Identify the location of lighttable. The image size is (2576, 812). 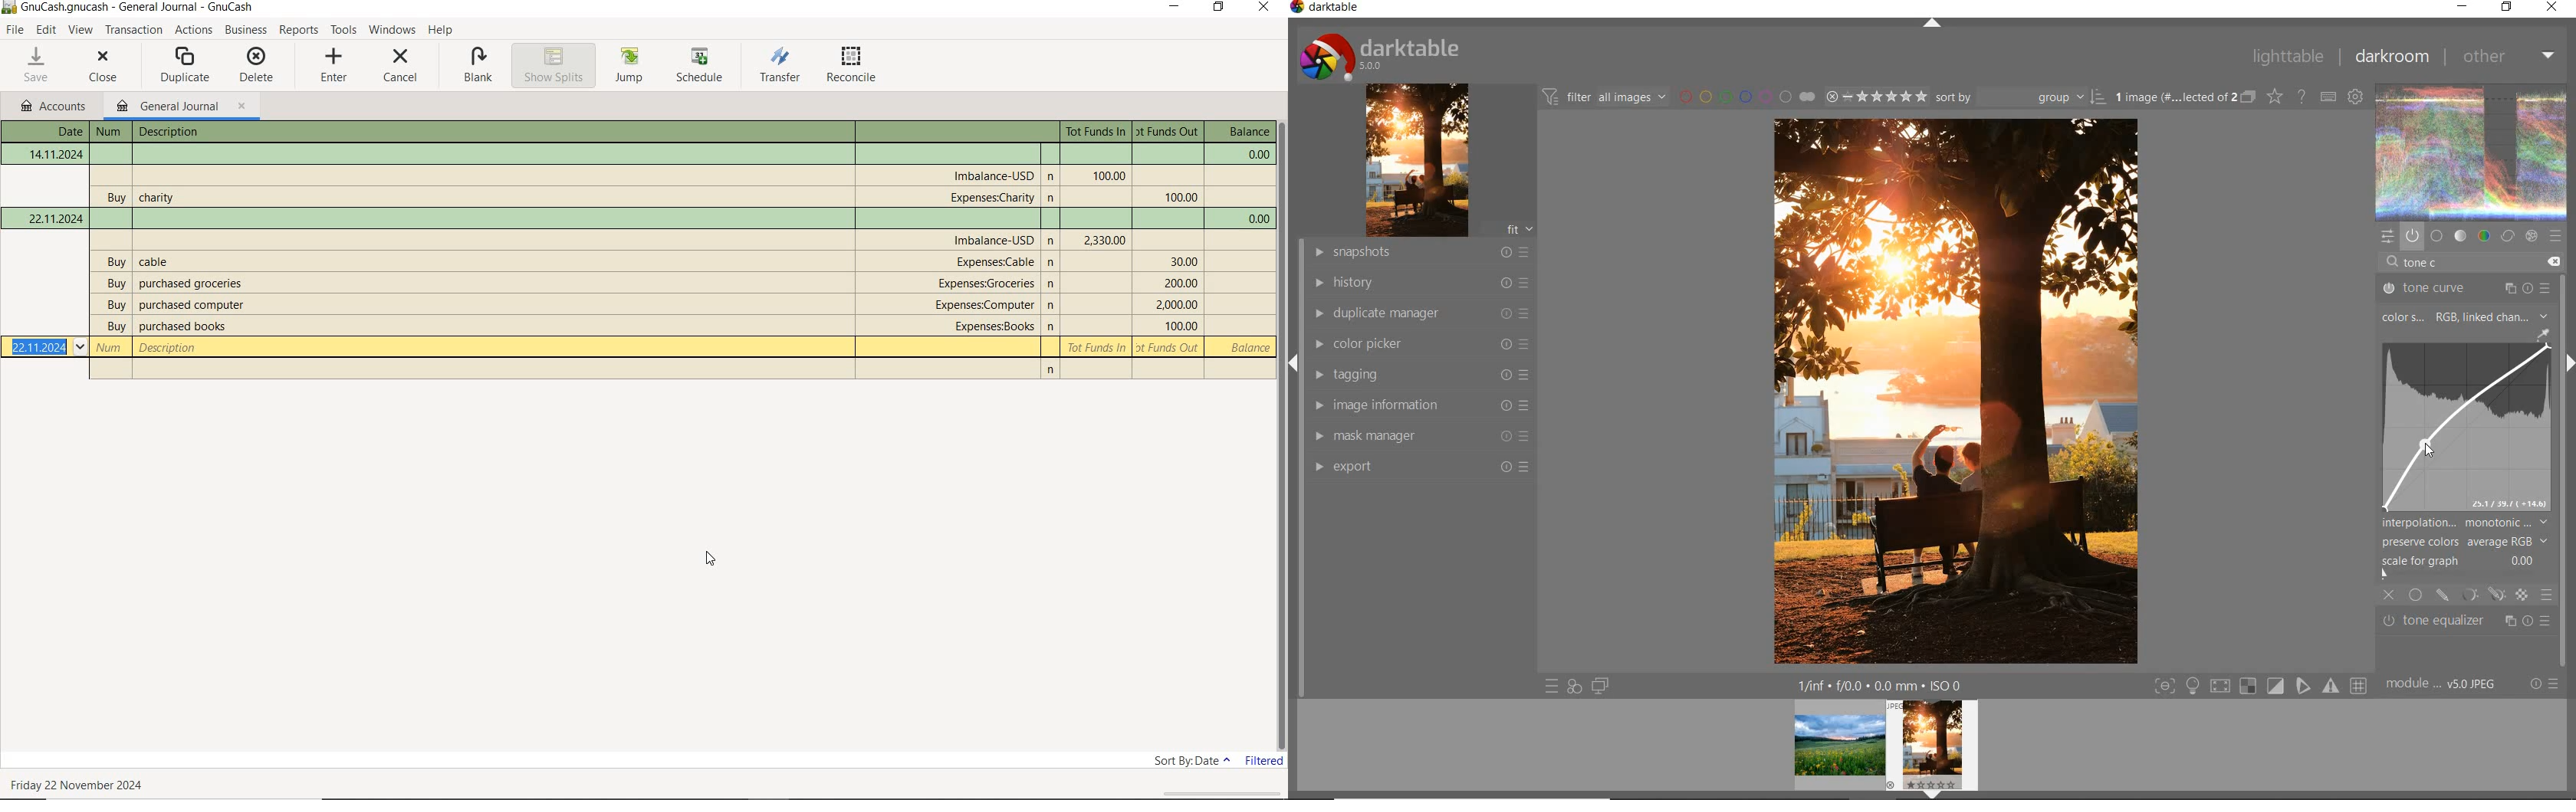
(2285, 57).